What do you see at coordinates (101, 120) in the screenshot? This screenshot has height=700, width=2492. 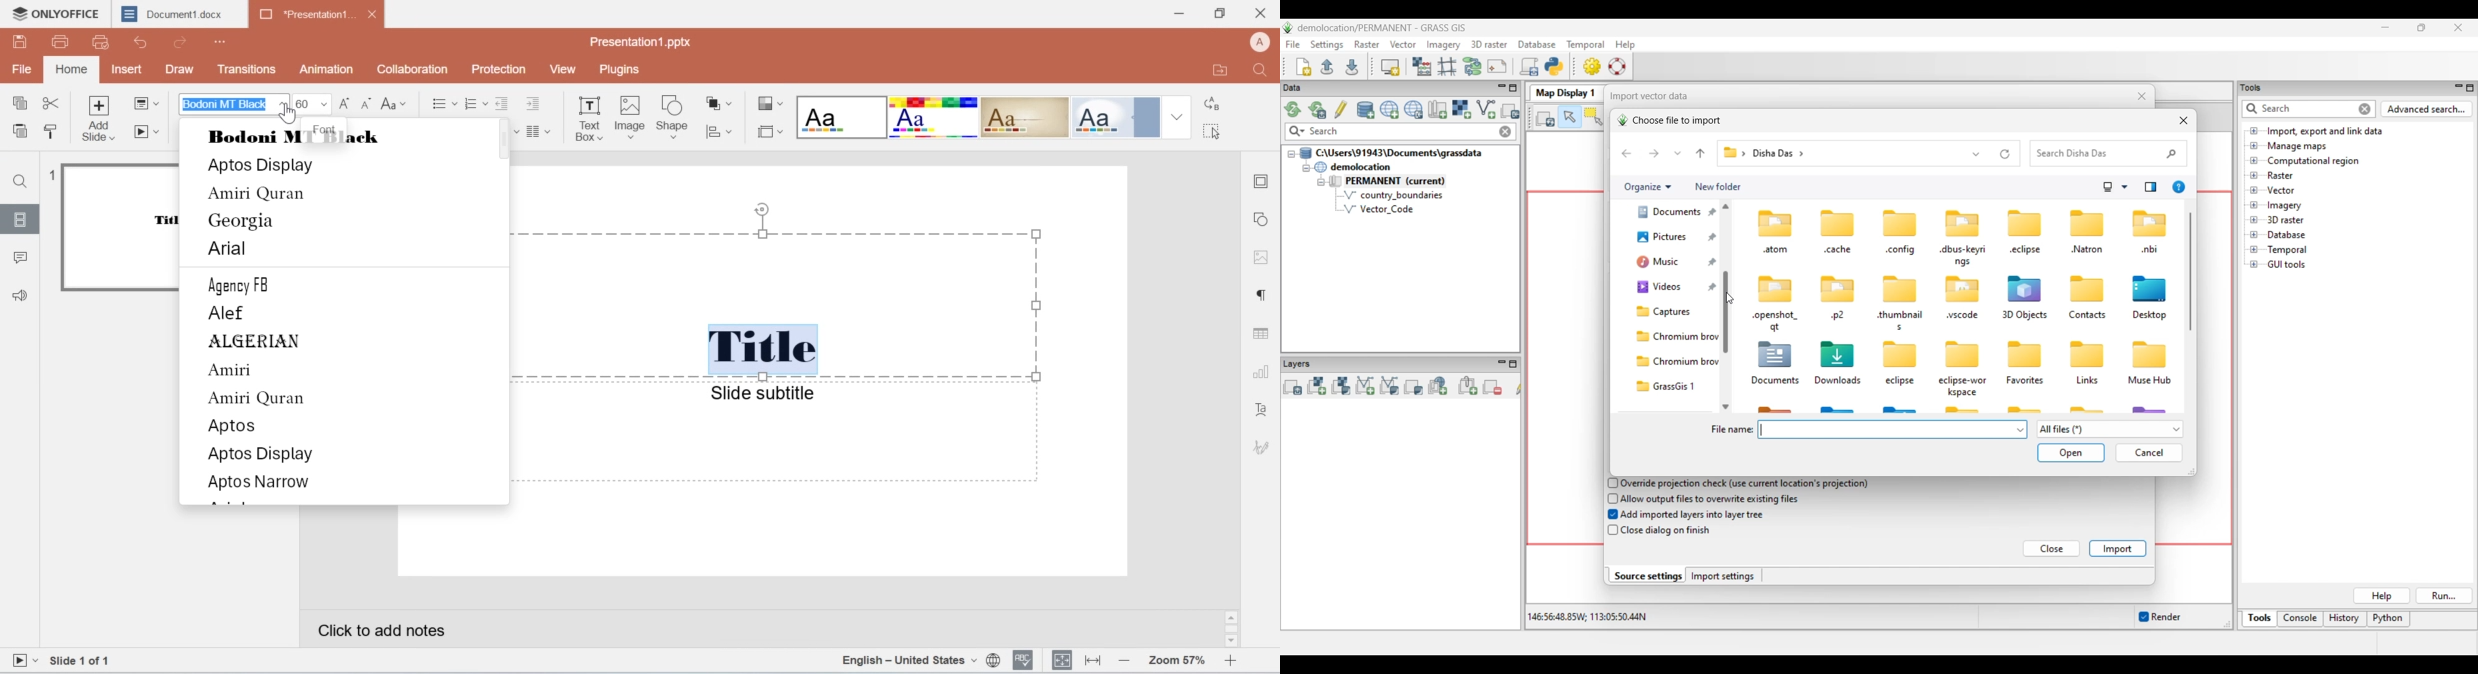 I see `add slide` at bounding box center [101, 120].